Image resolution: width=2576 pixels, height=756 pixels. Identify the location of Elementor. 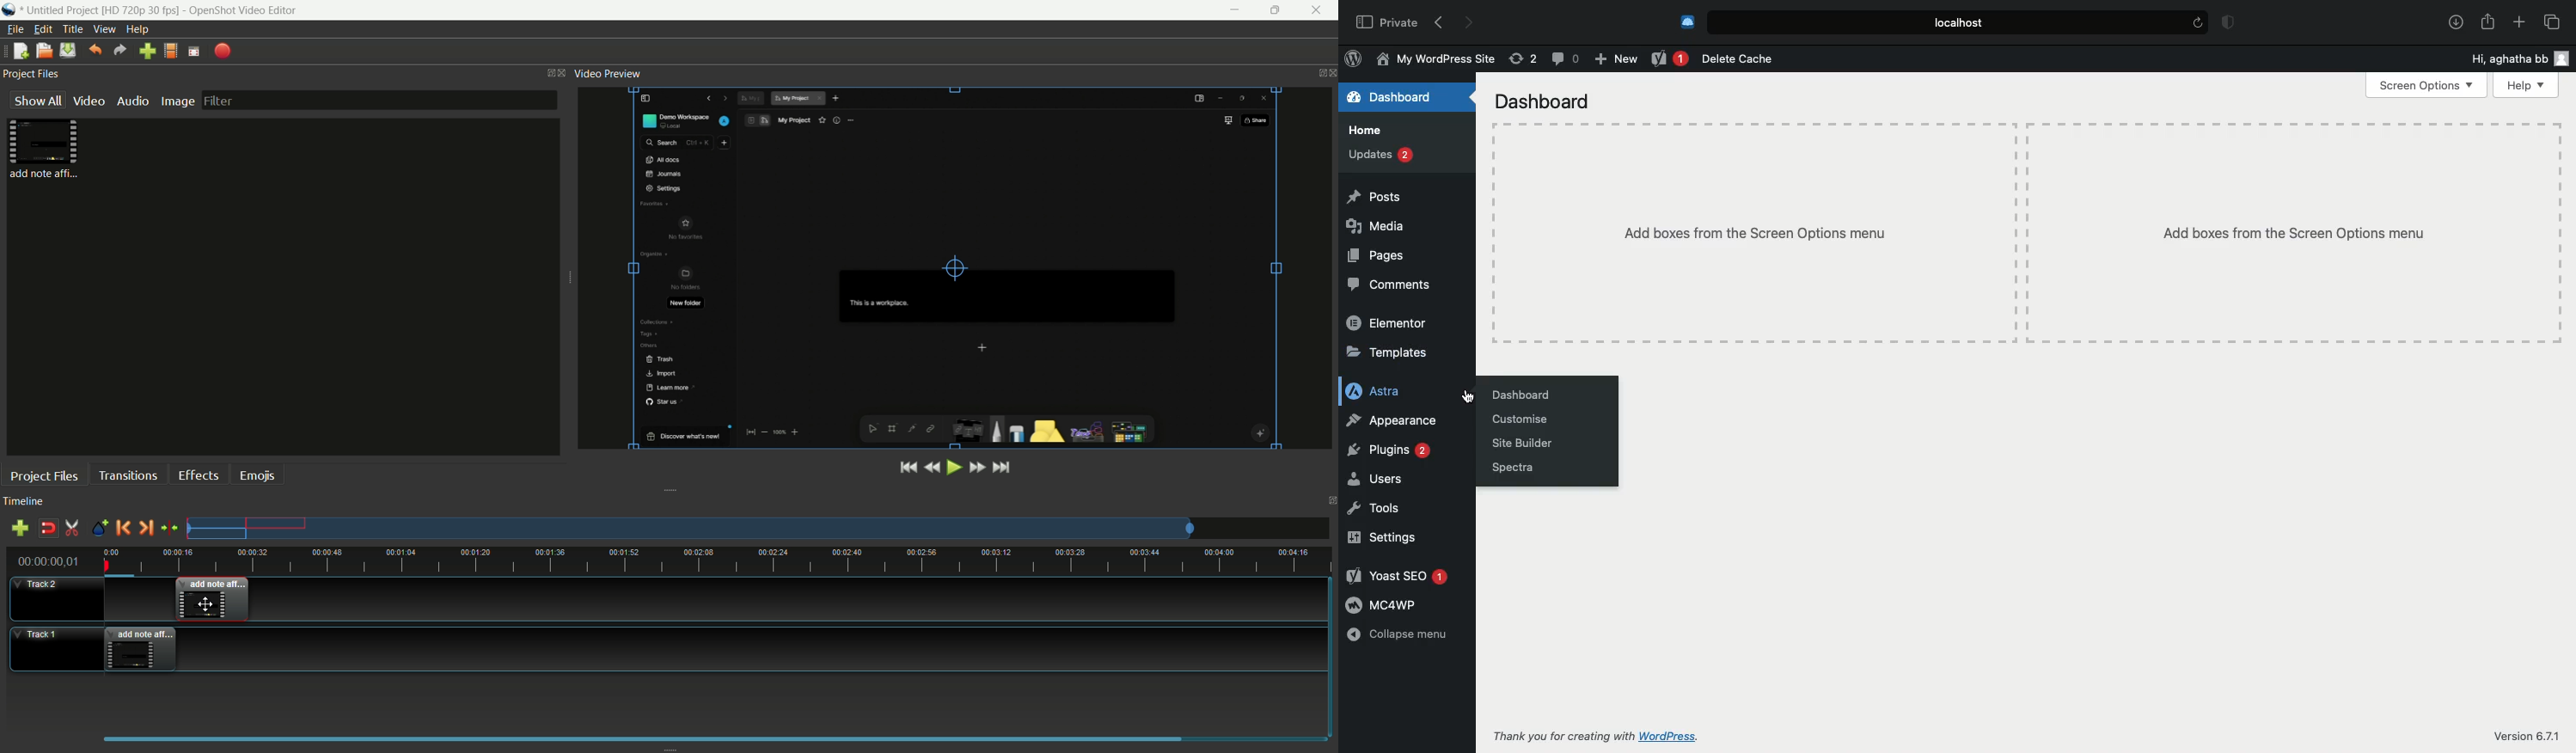
(1393, 323).